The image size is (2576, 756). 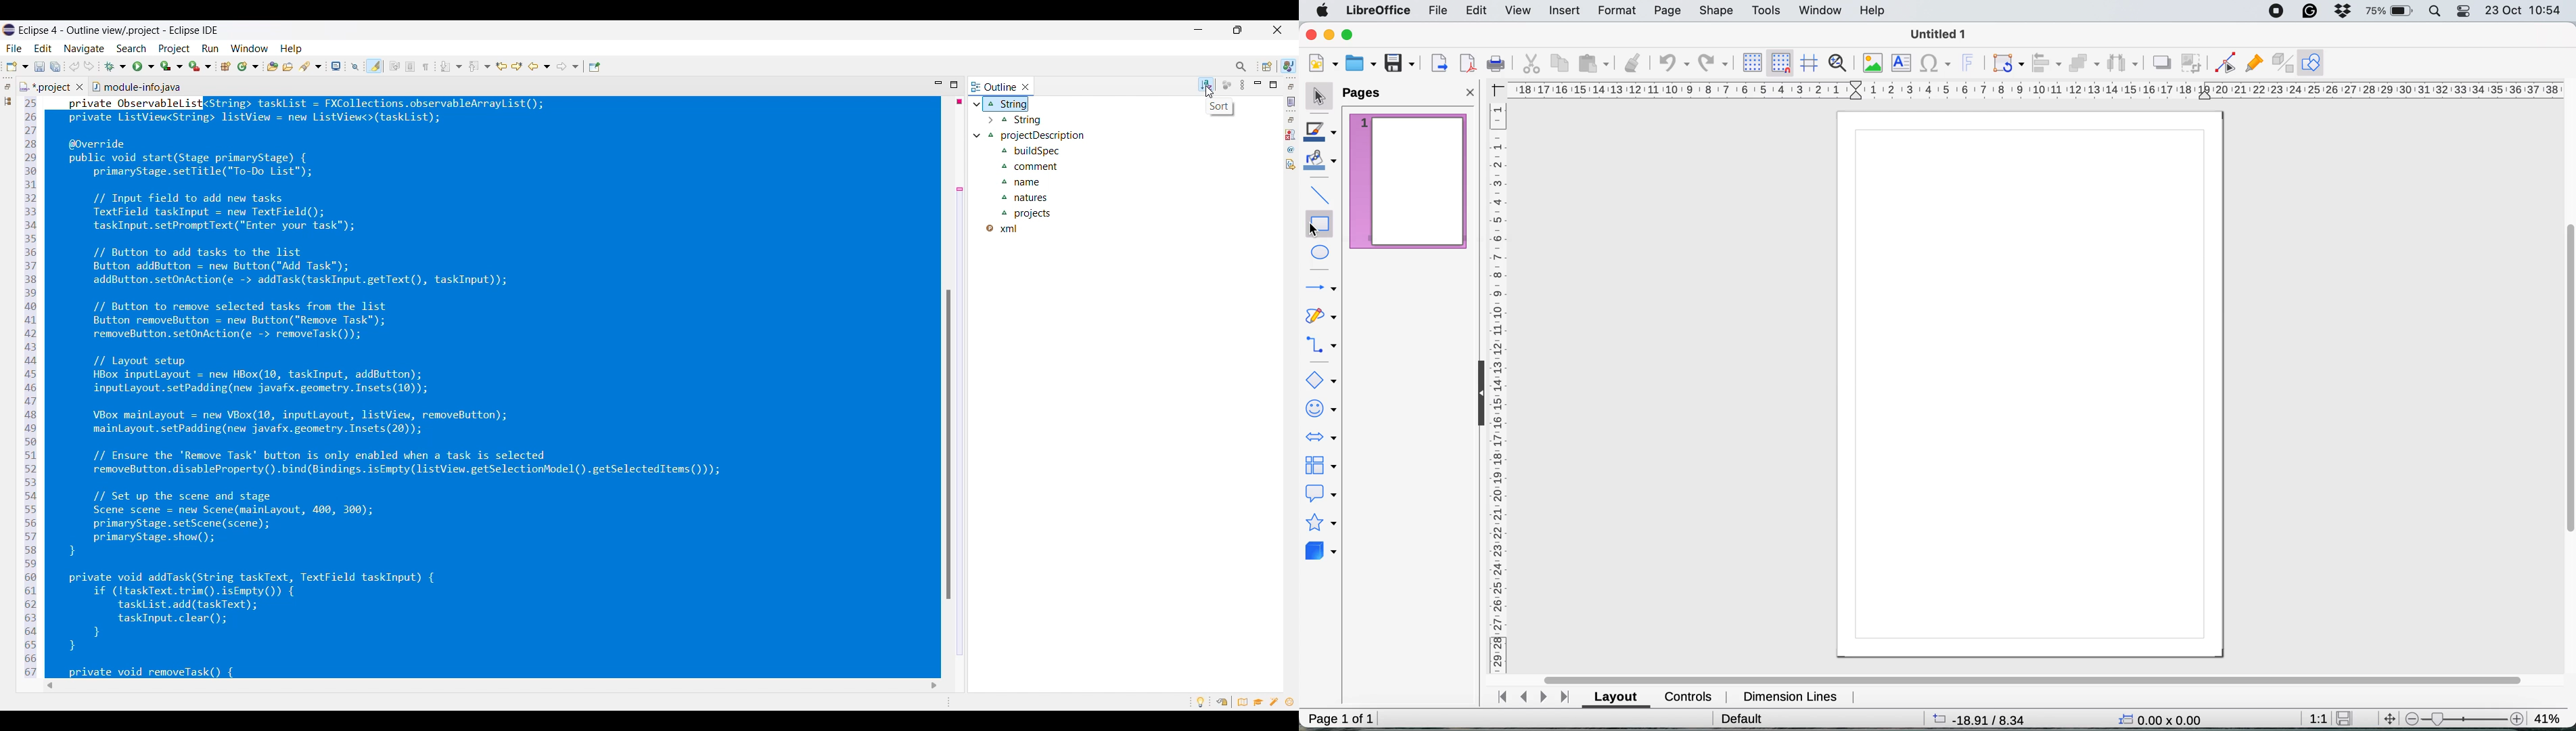 I want to click on crop image, so click(x=2192, y=64).